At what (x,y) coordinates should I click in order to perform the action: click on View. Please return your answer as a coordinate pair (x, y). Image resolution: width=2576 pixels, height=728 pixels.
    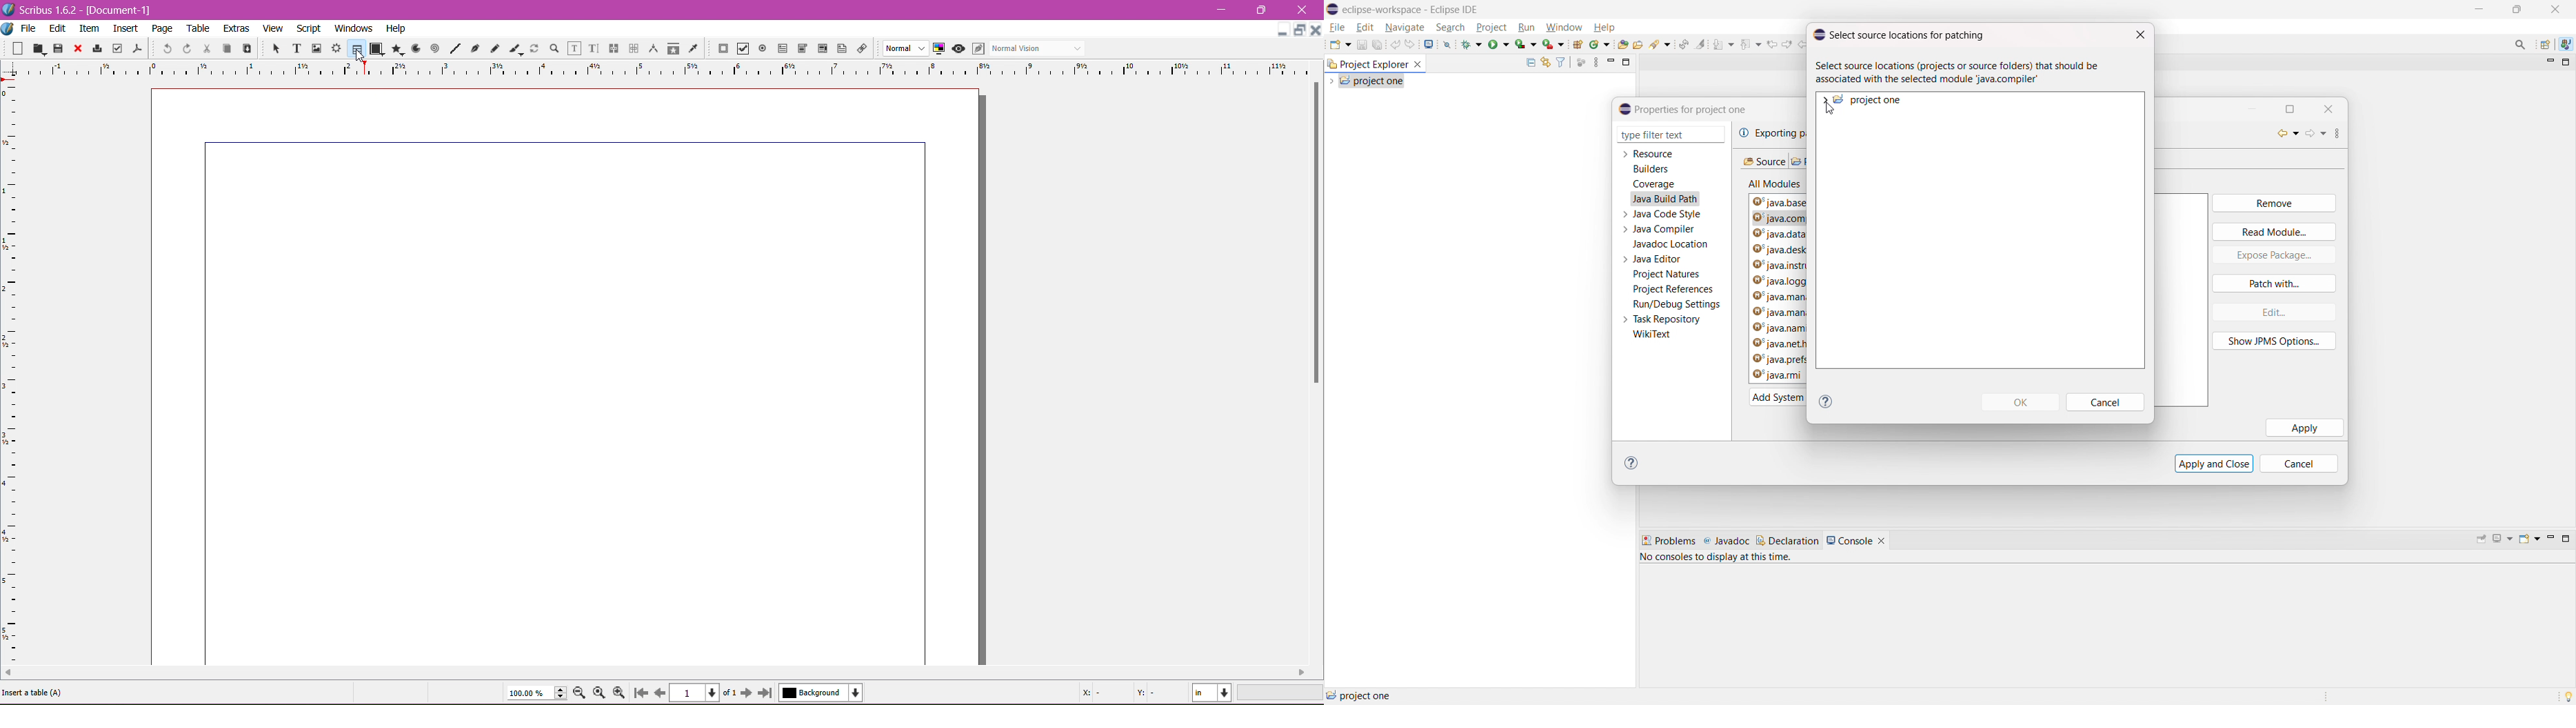
    Looking at the image, I should click on (273, 28).